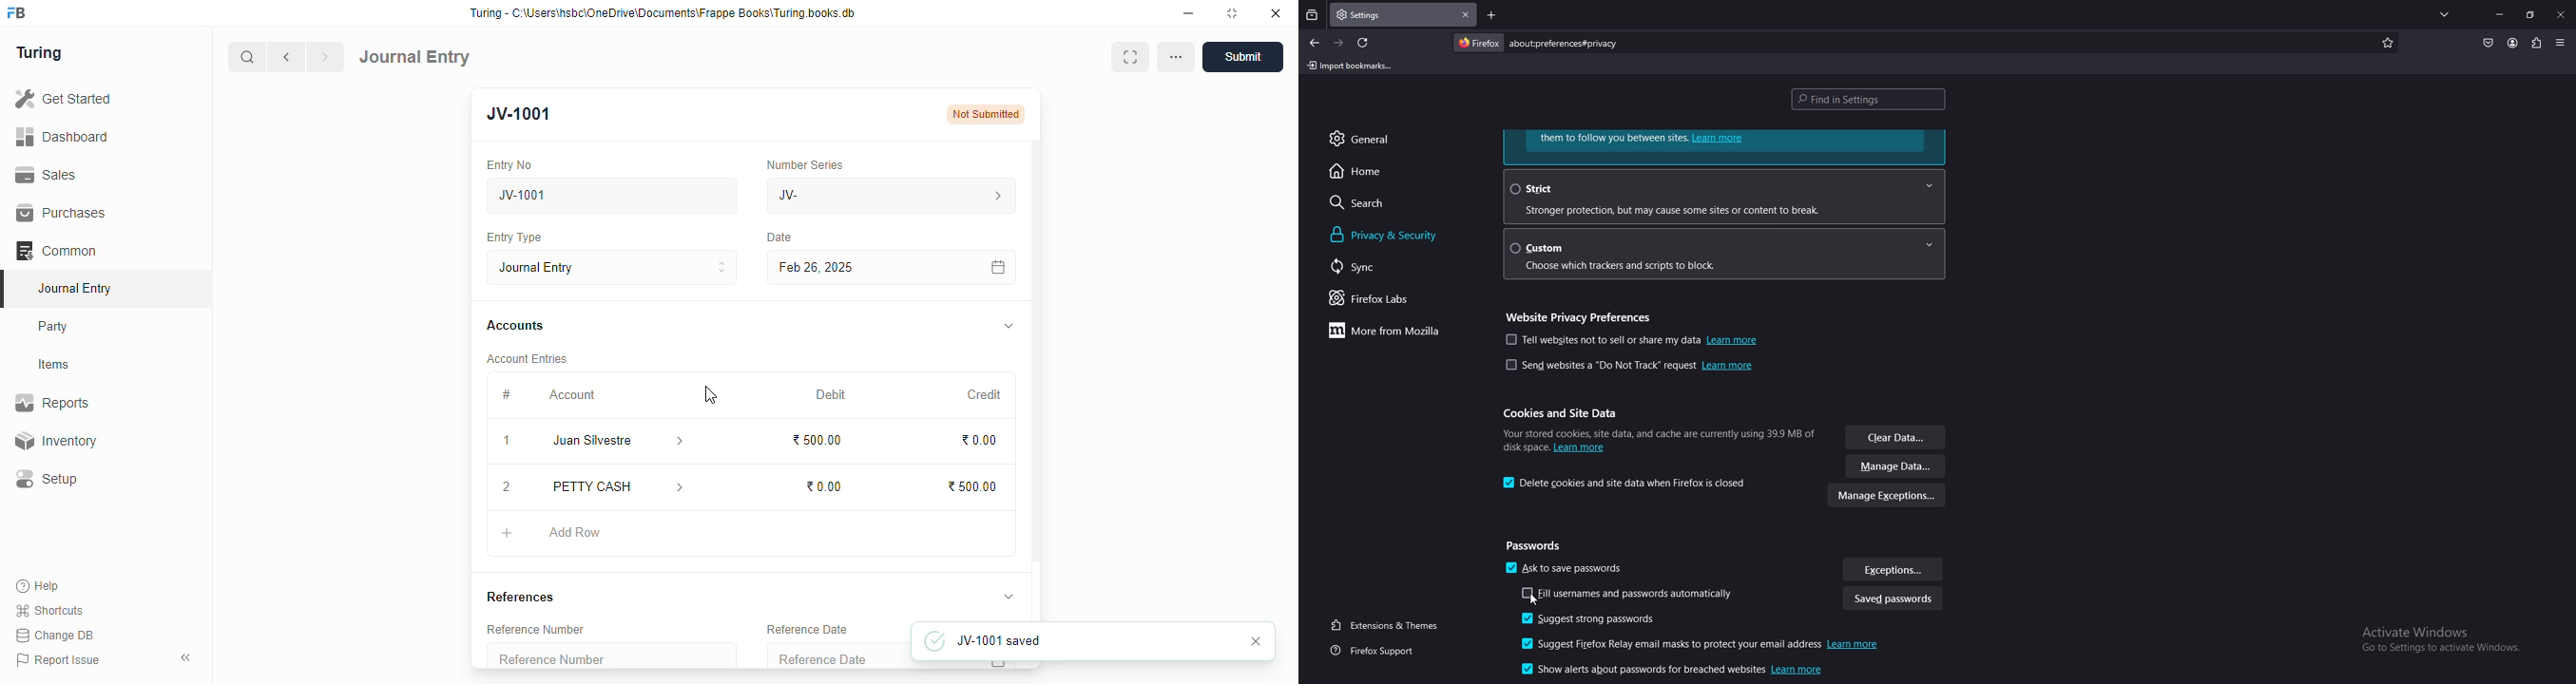  What do you see at coordinates (510, 165) in the screenshot?
I see `entry no` at bounding box center [510, 165].